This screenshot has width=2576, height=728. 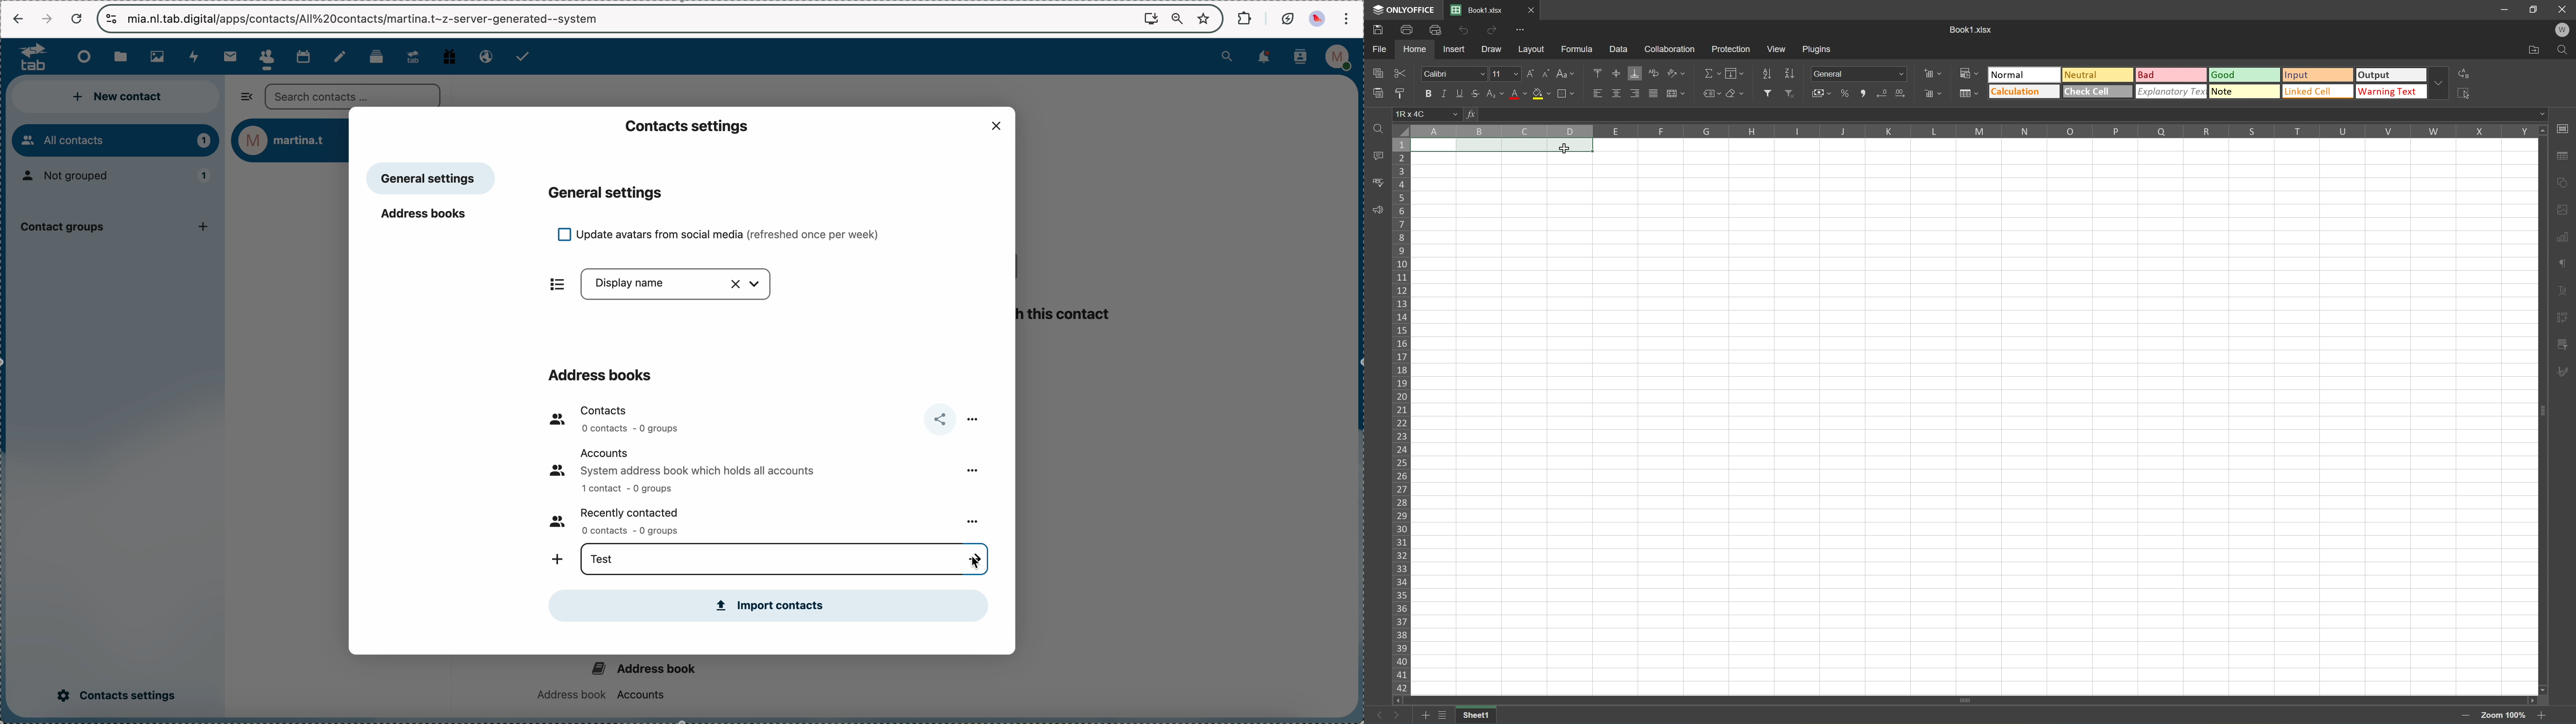 I want to click on Restore down, so click(x=2534, y=9).